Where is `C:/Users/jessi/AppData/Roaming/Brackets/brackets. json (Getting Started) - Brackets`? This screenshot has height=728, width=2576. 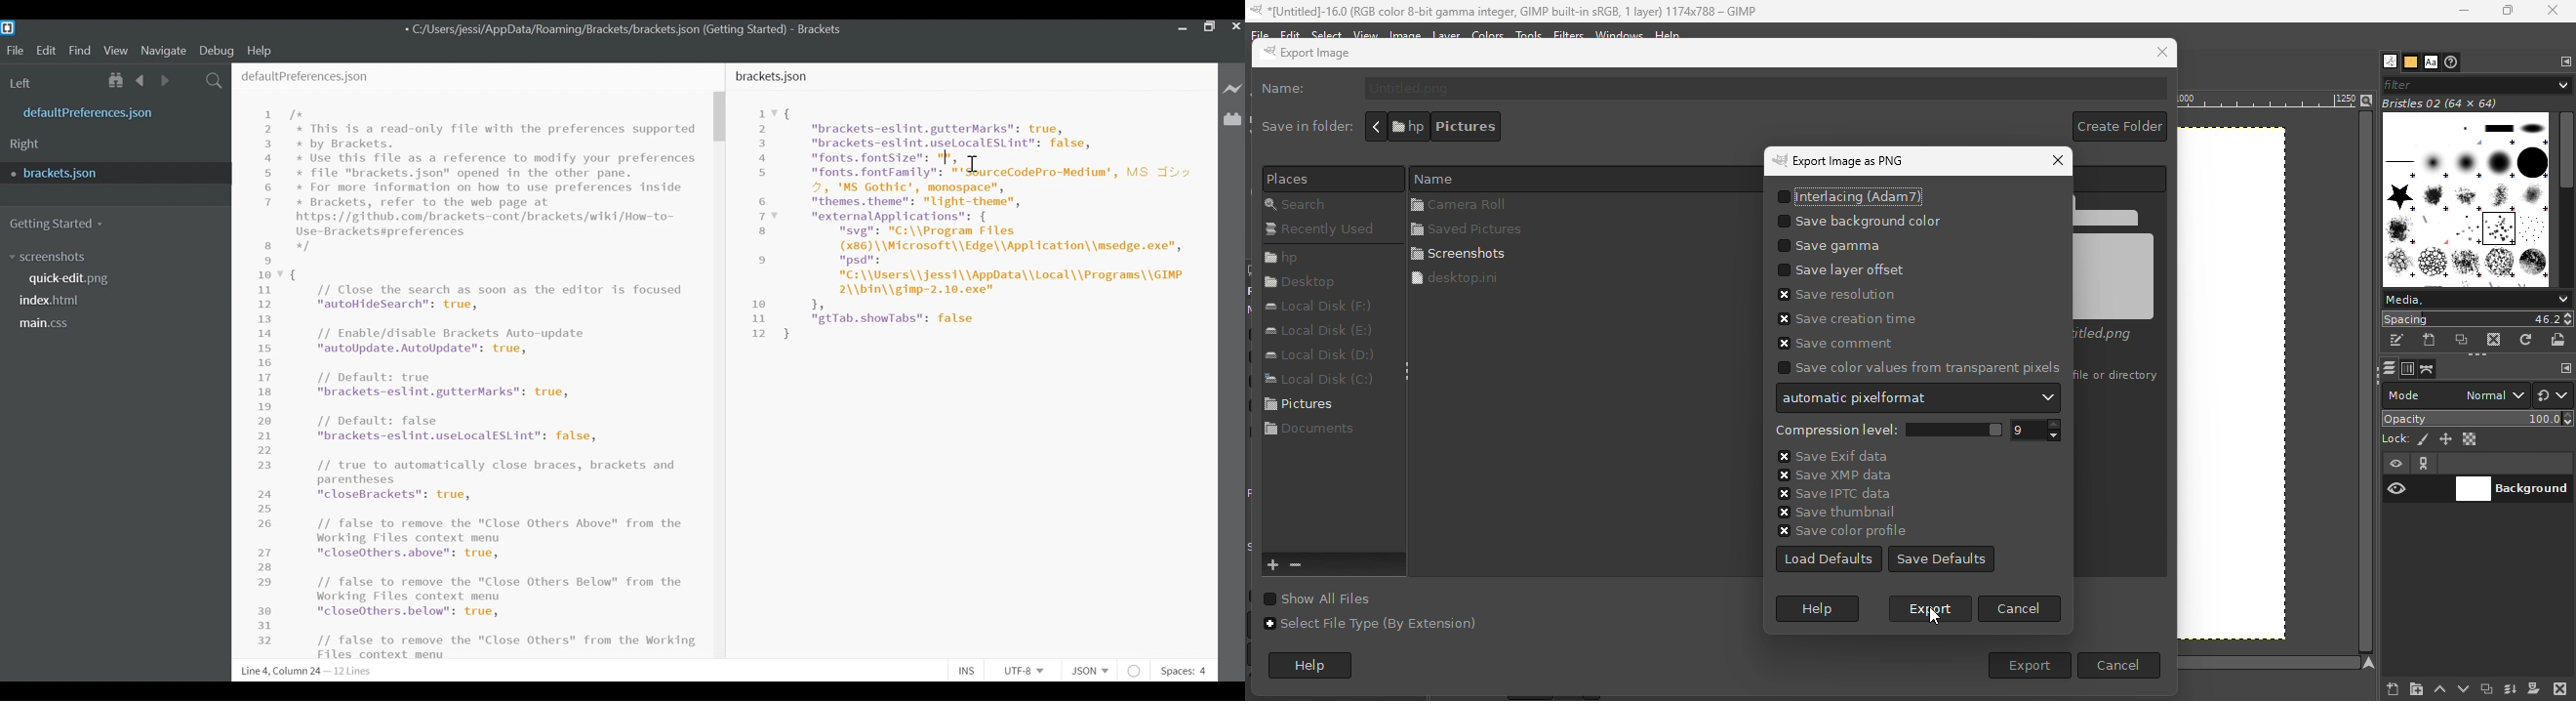 C:/Users/jessi/AppData/Roaming/Brackets/brackets. json (Getting Started) - Brackets is located at coordinates (636, 31).